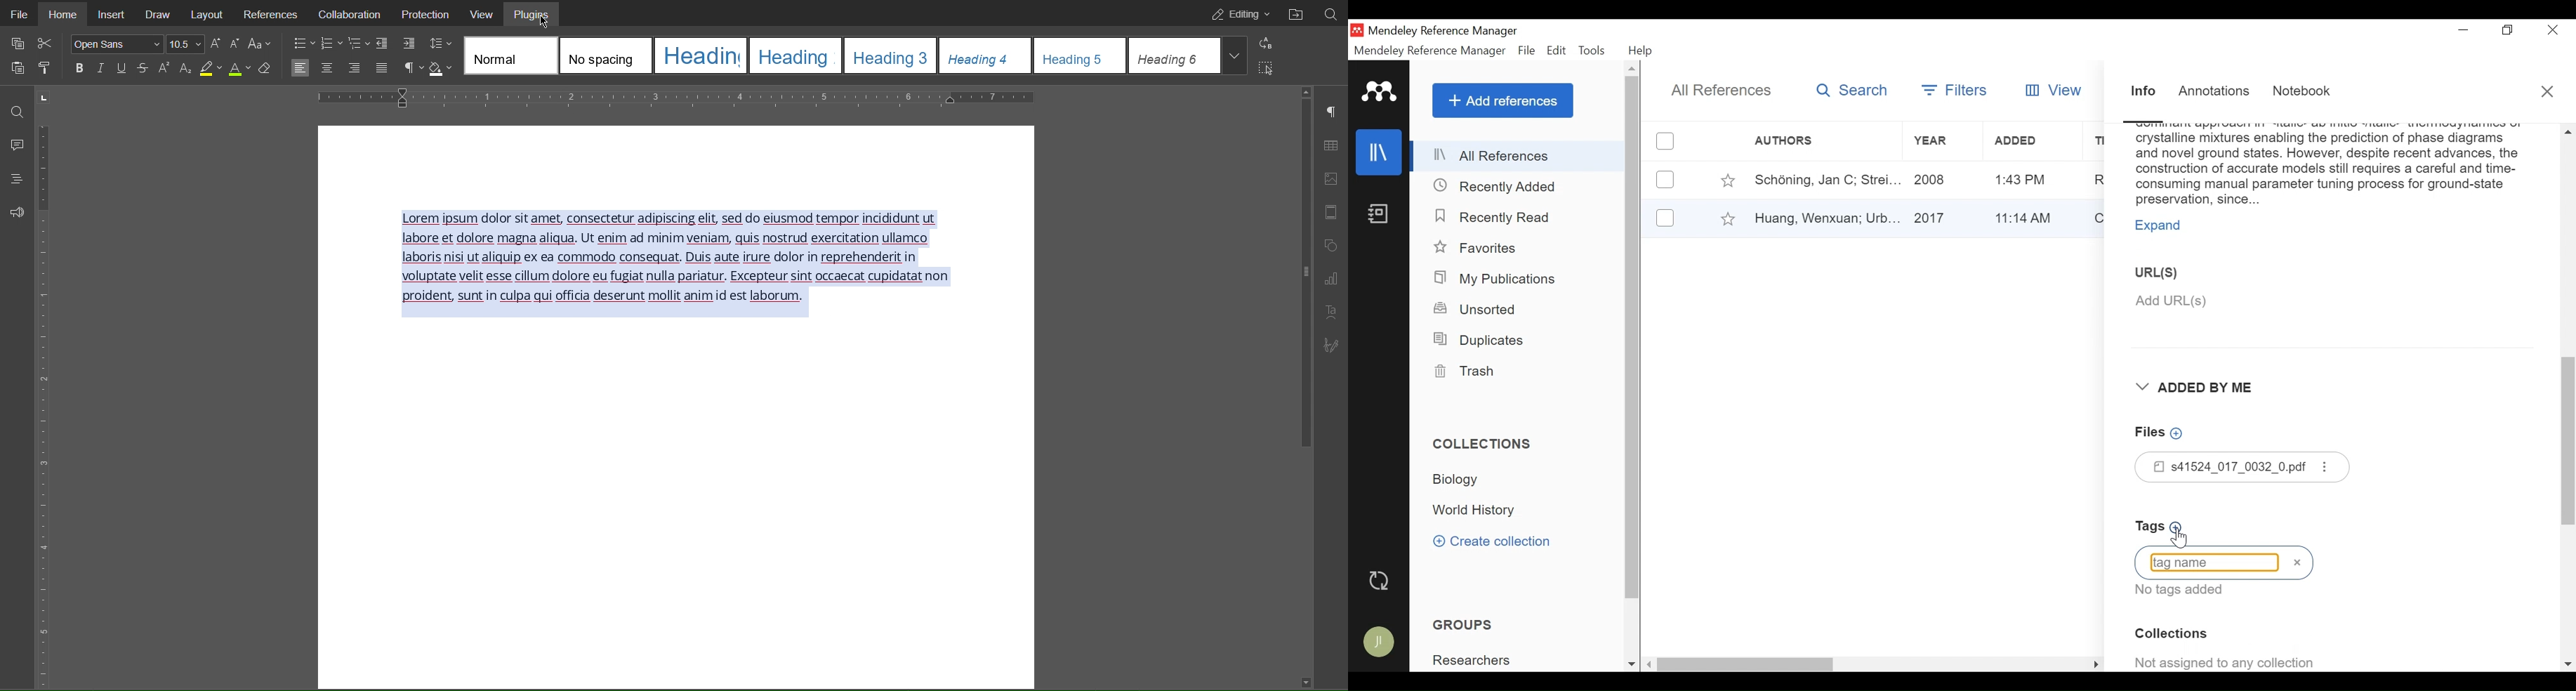  I want to click on Close, so click(2549, 92).